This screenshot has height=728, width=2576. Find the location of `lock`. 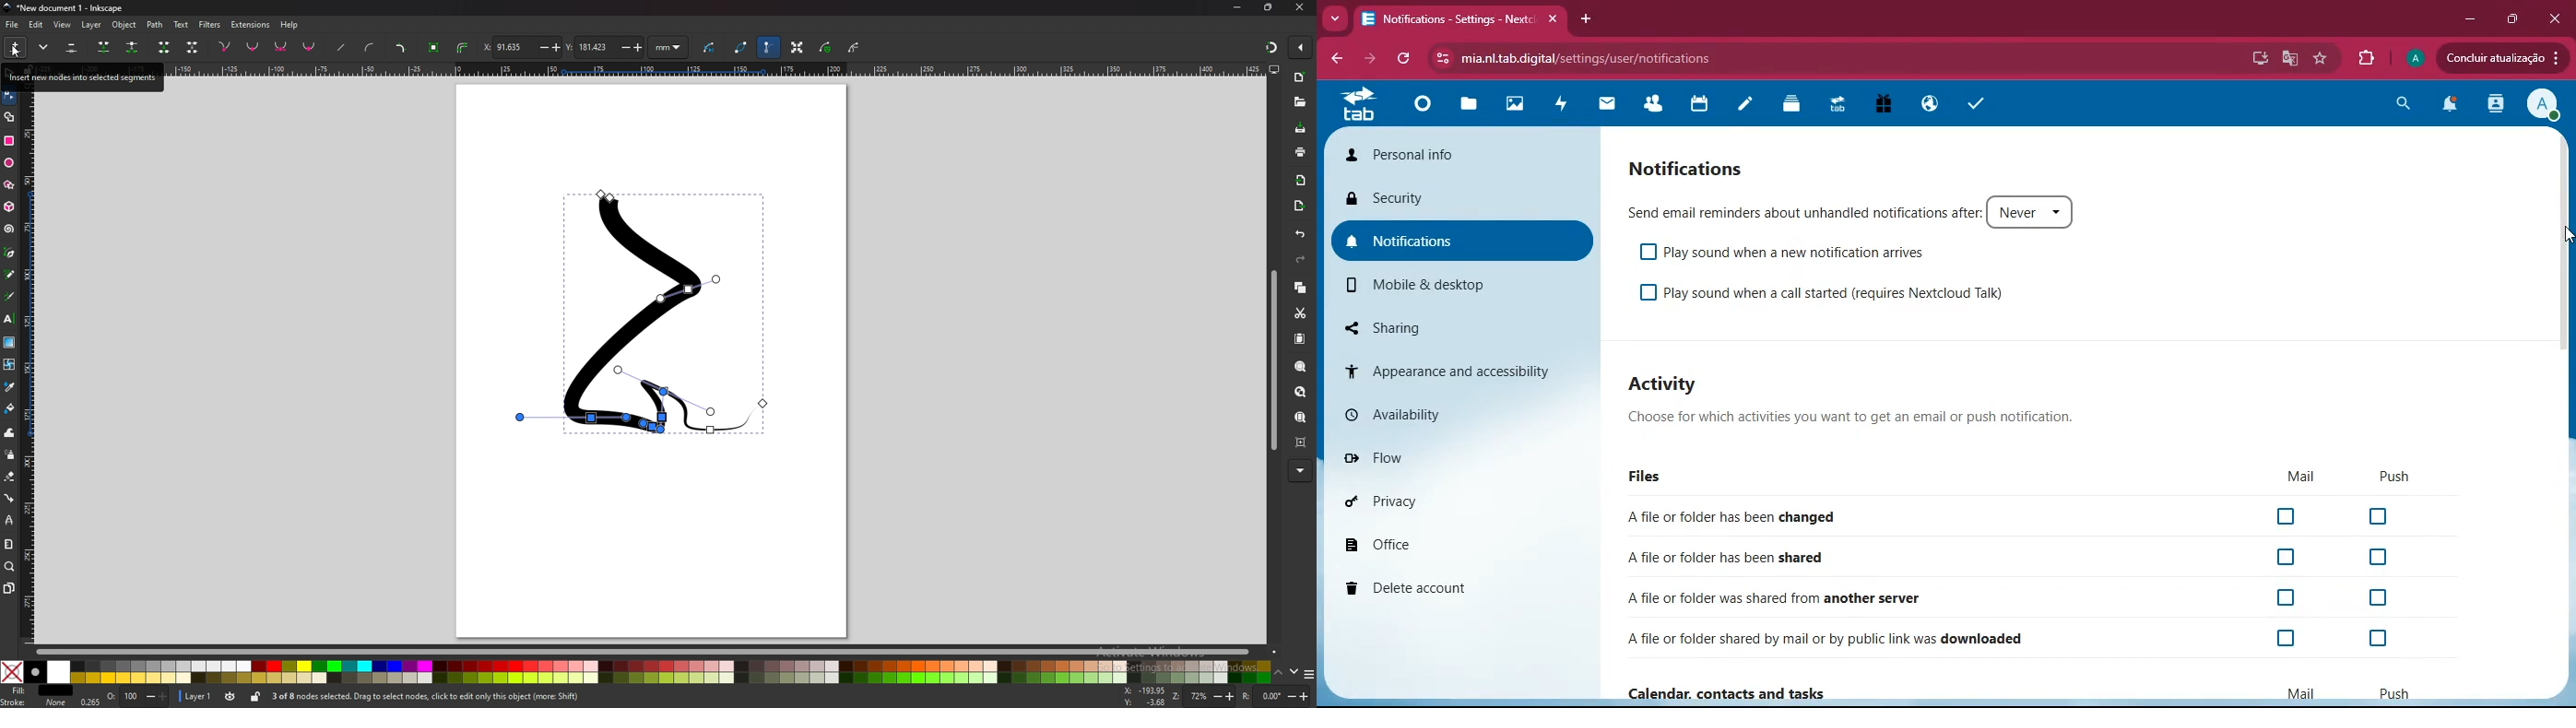

lock is located at coordinates (255, 698).